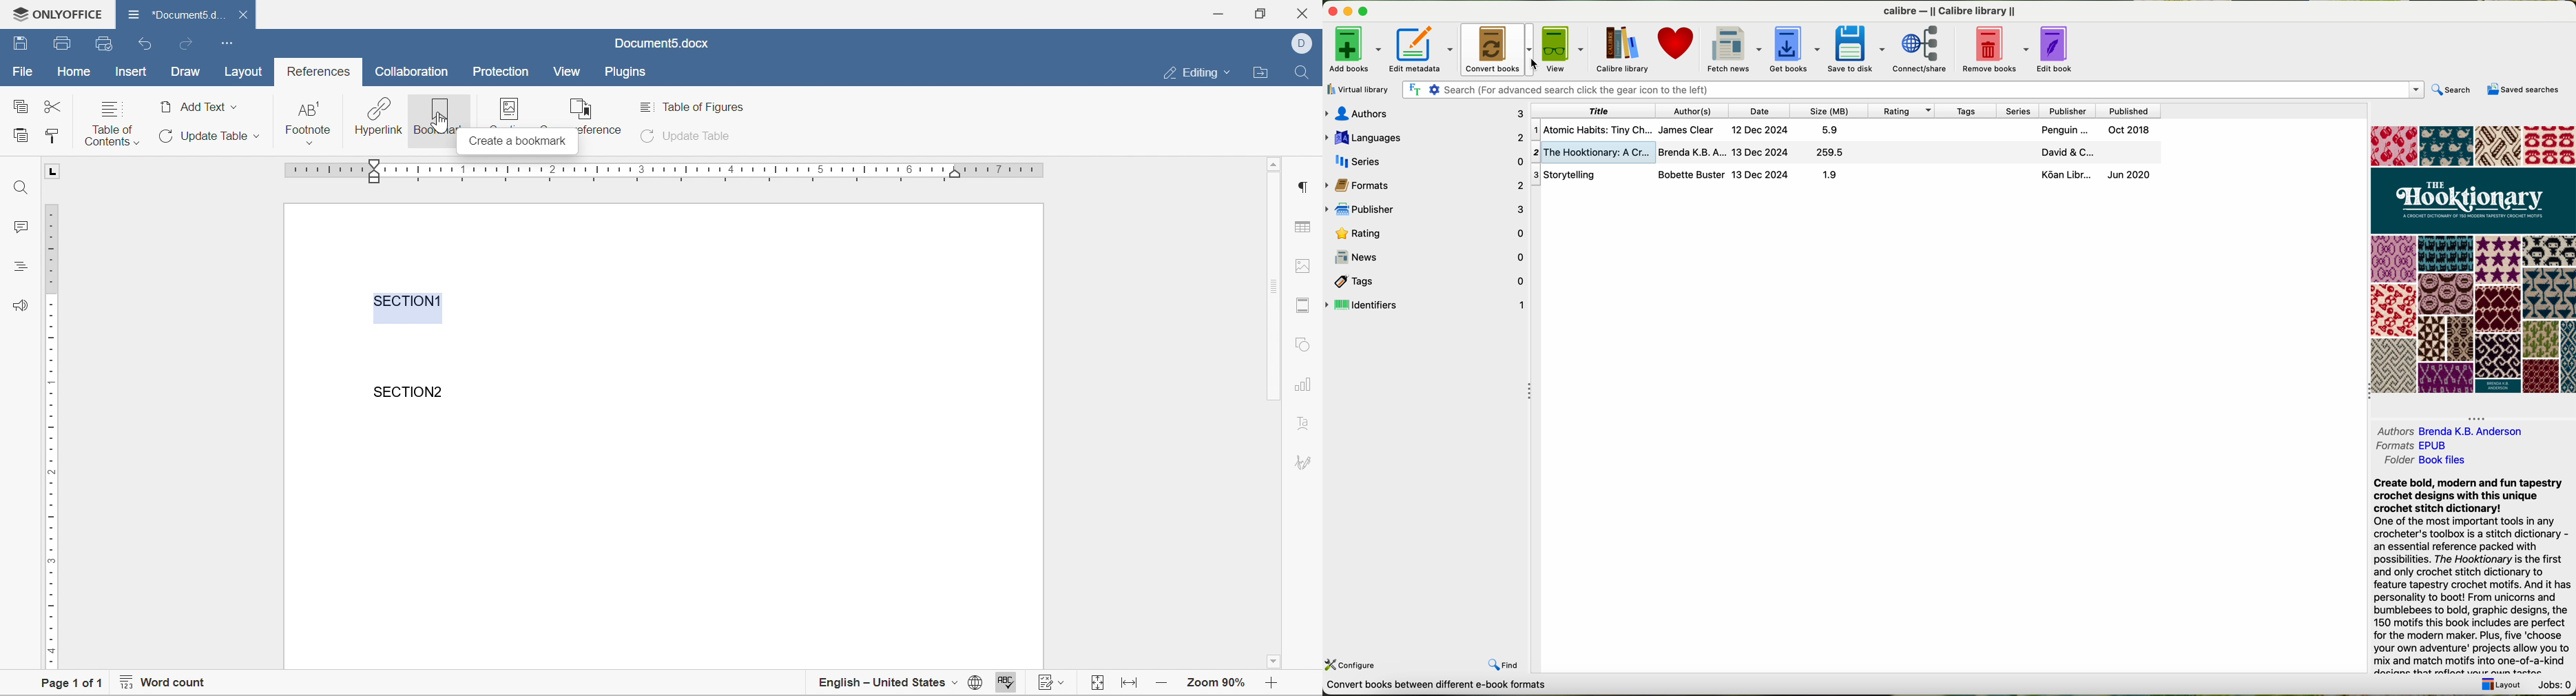 The height and width of the screenshot is (700, 2576). Describe the element at coordinates (1263, 73) in the screenshot. I see `open file location` at that location.